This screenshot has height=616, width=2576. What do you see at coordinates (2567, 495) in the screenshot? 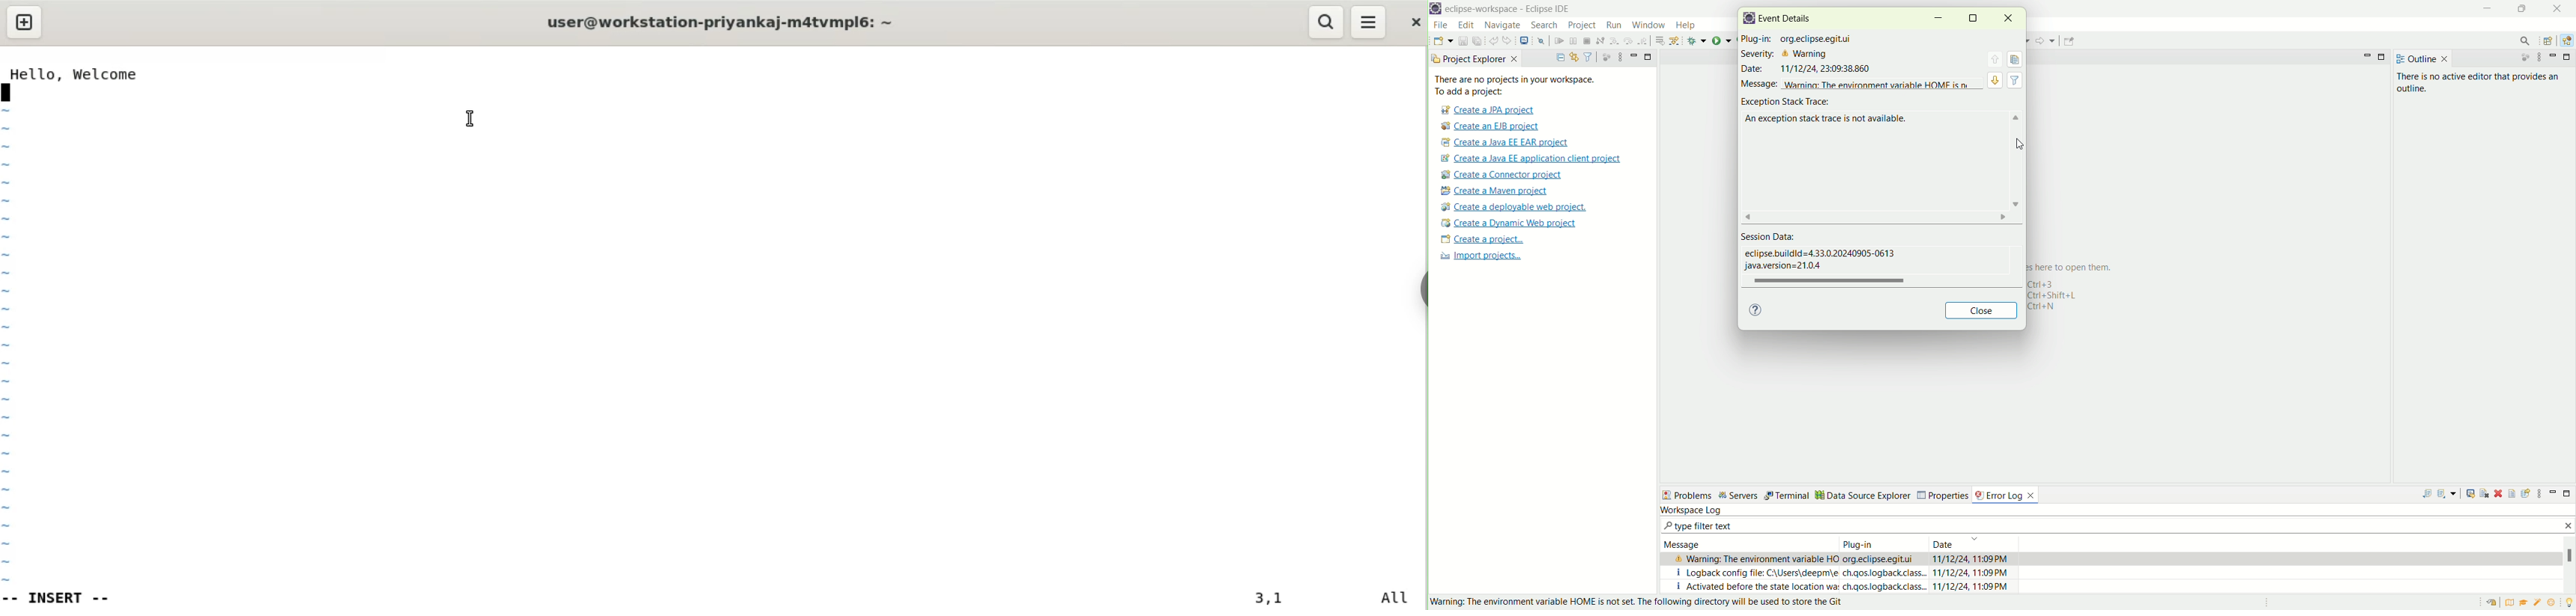
I see `maximize` at bounding box center [2567, 495].